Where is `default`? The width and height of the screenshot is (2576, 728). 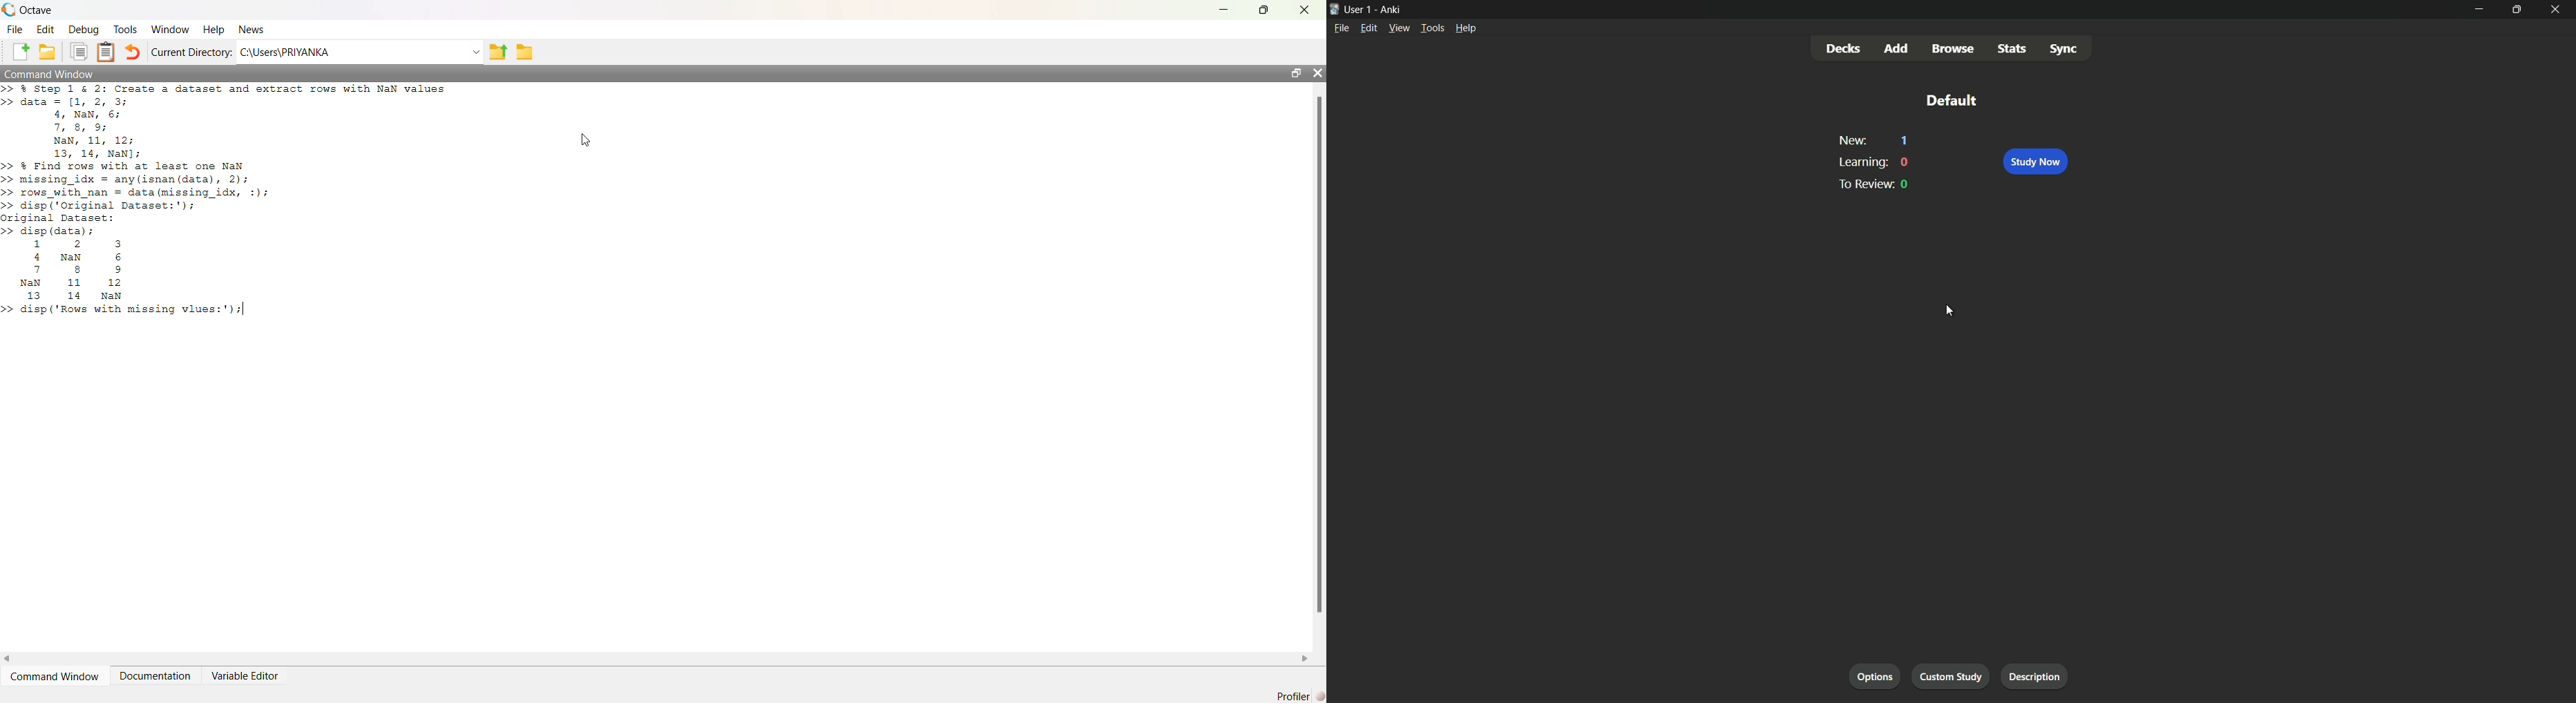
default is located at coordinates (1950, 100).